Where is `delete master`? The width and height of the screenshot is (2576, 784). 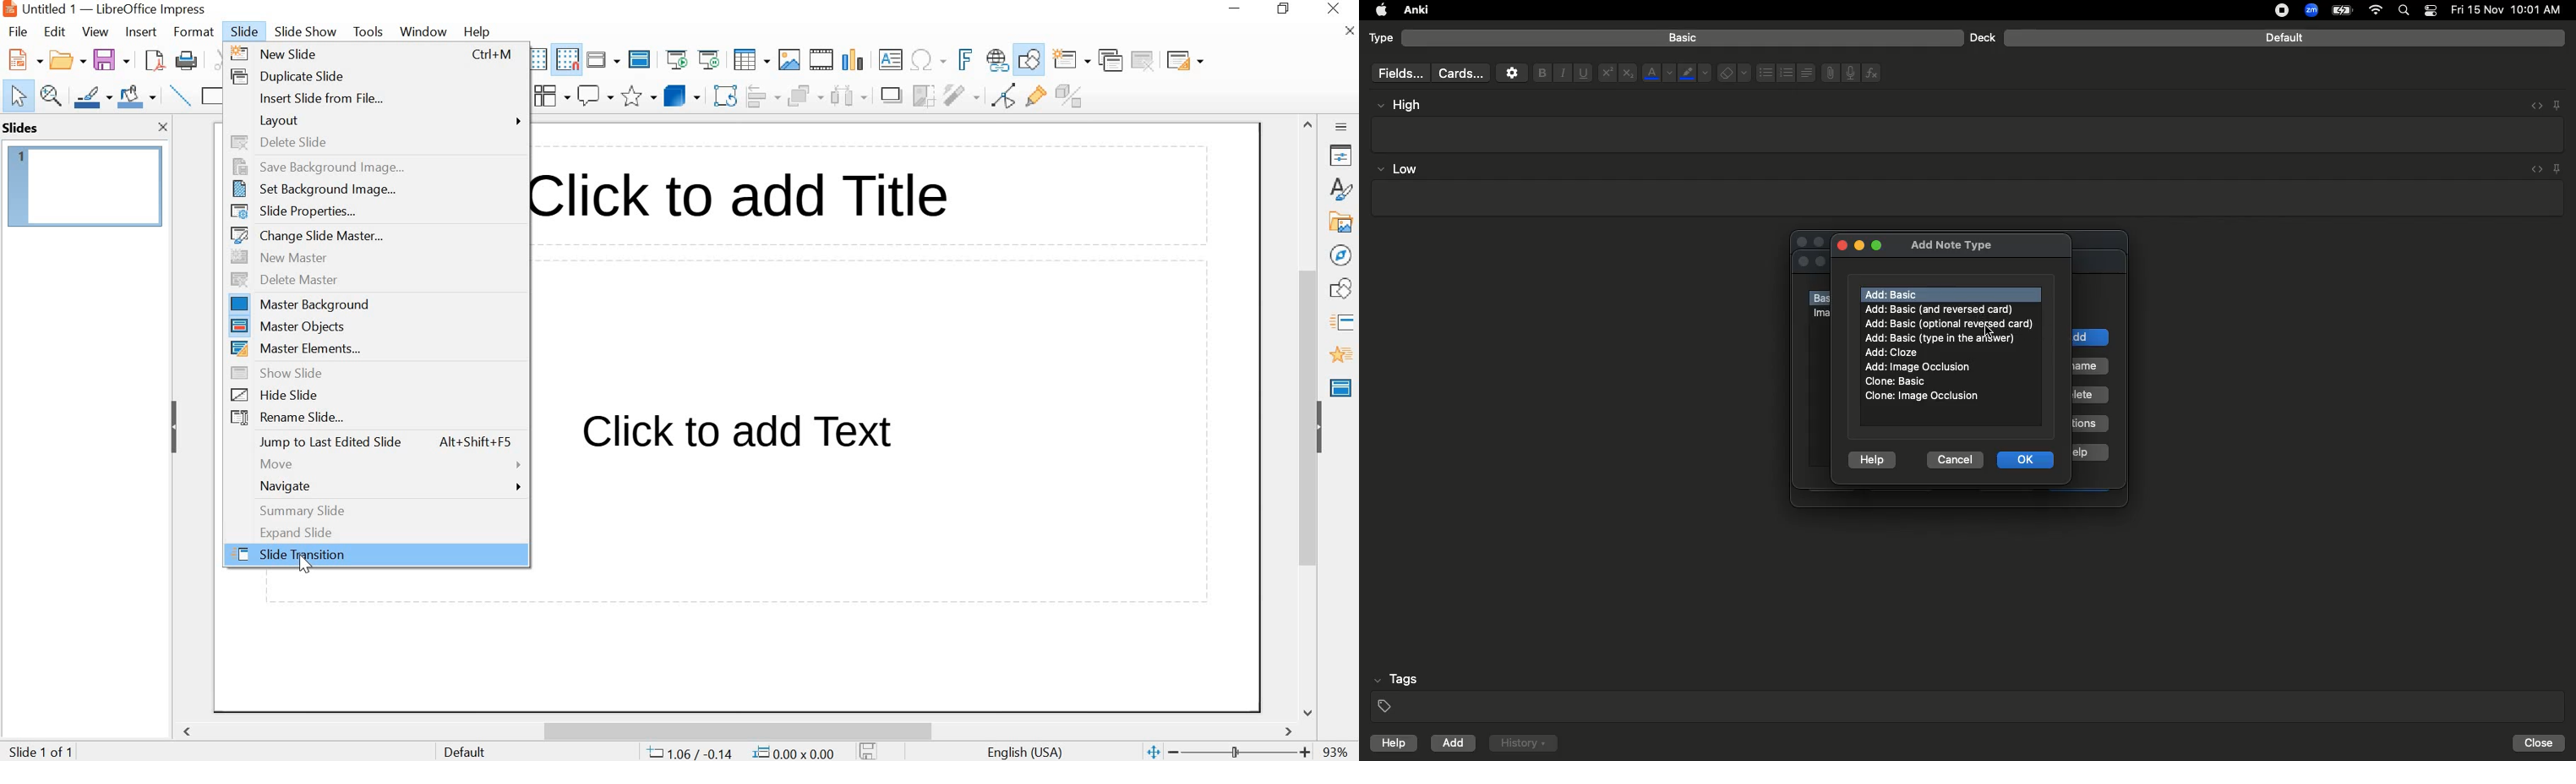
delete master is located at coordinates (376, 279).